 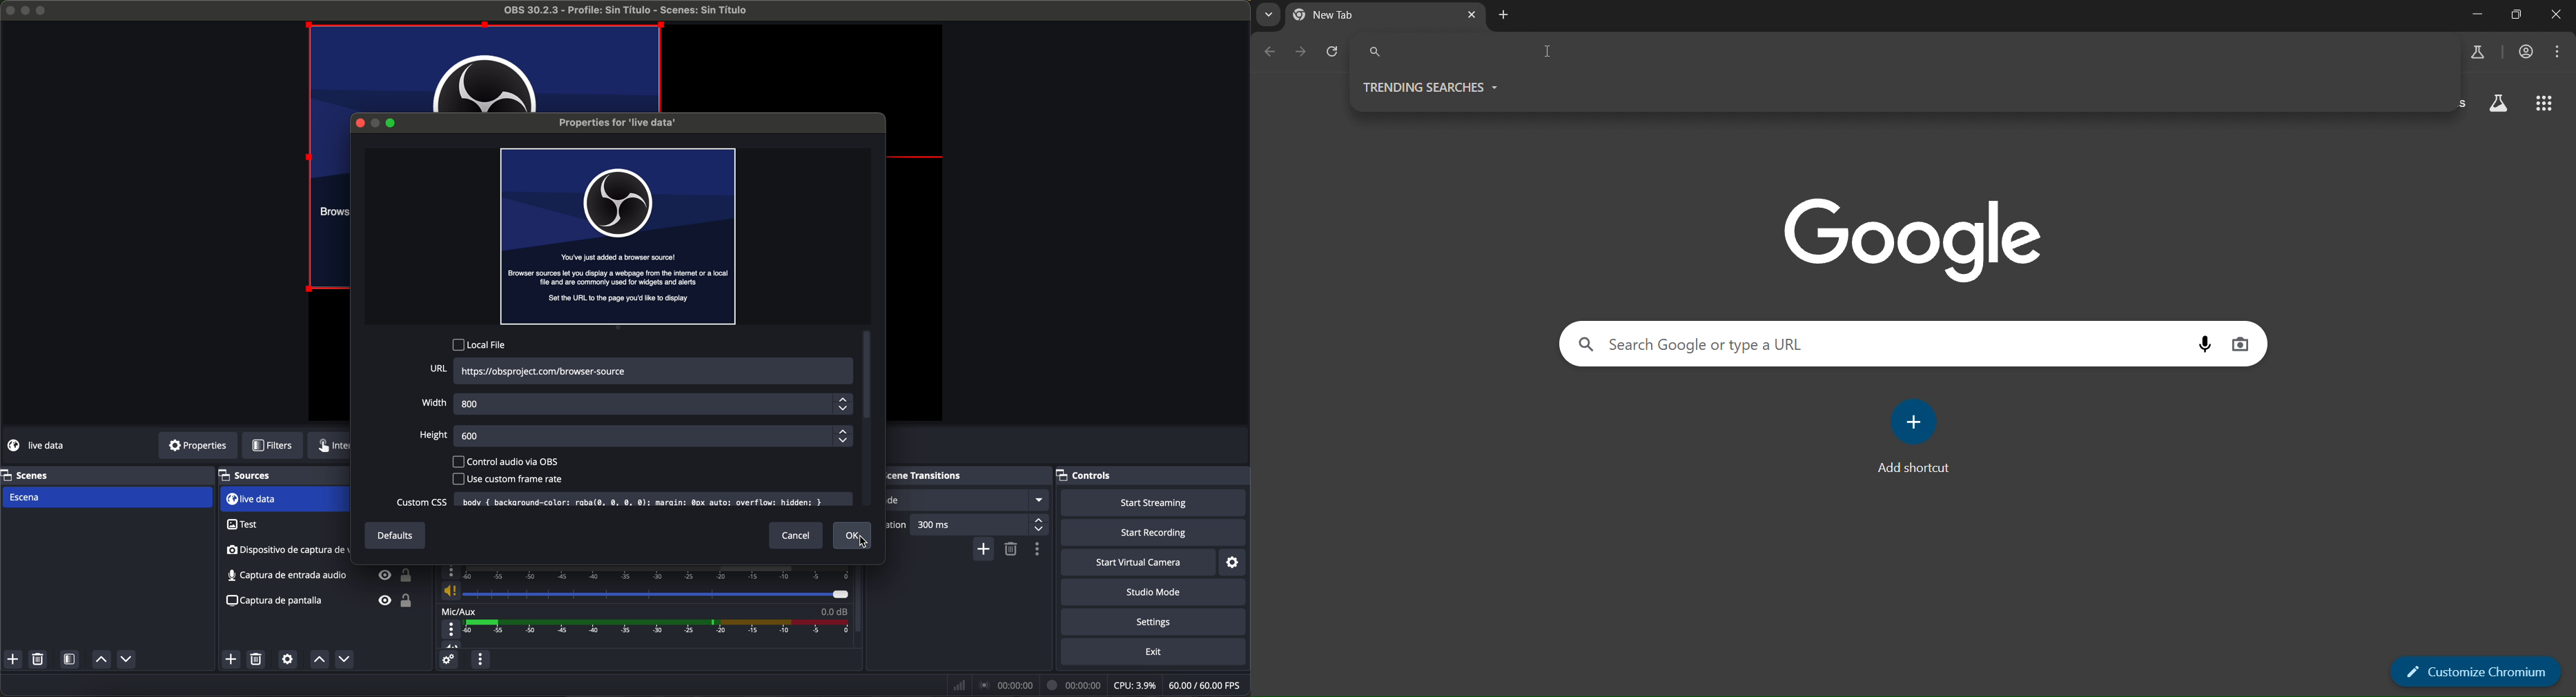 What do you see at coordinates (284, 526) in the screenshot?
I see `video capture device` at bounding box center [284, 526].